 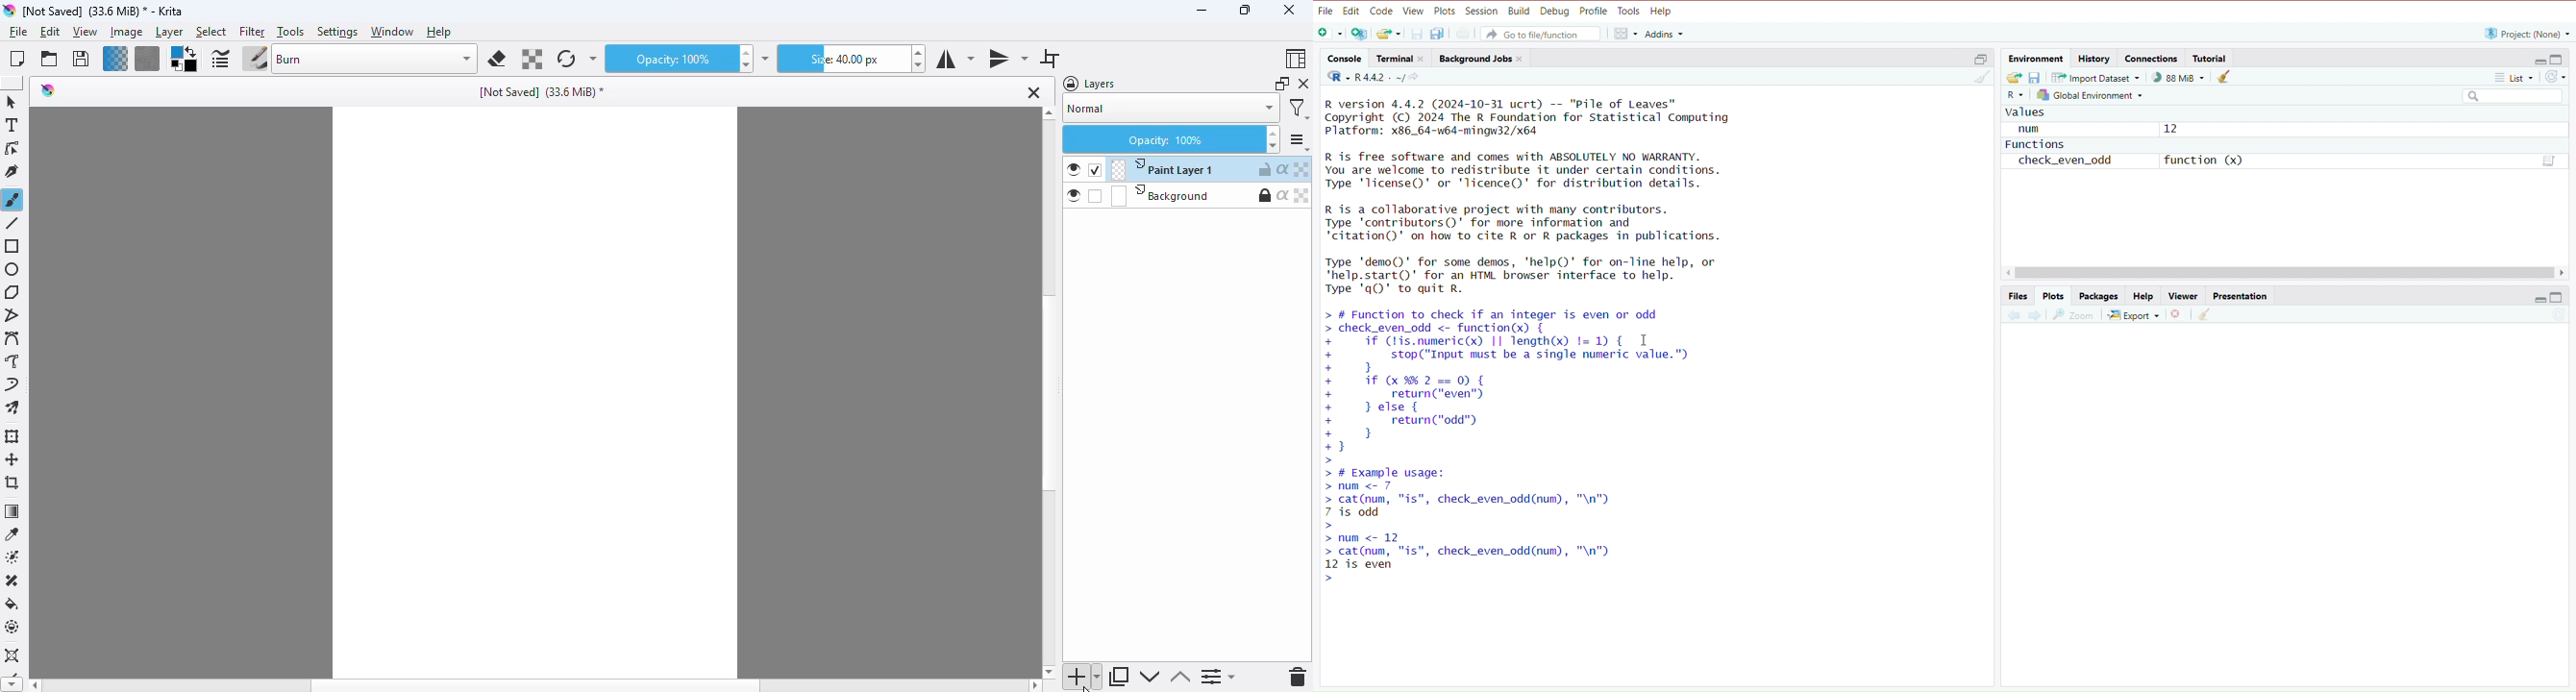 I want to click on code, so click(x=1381, y=11).